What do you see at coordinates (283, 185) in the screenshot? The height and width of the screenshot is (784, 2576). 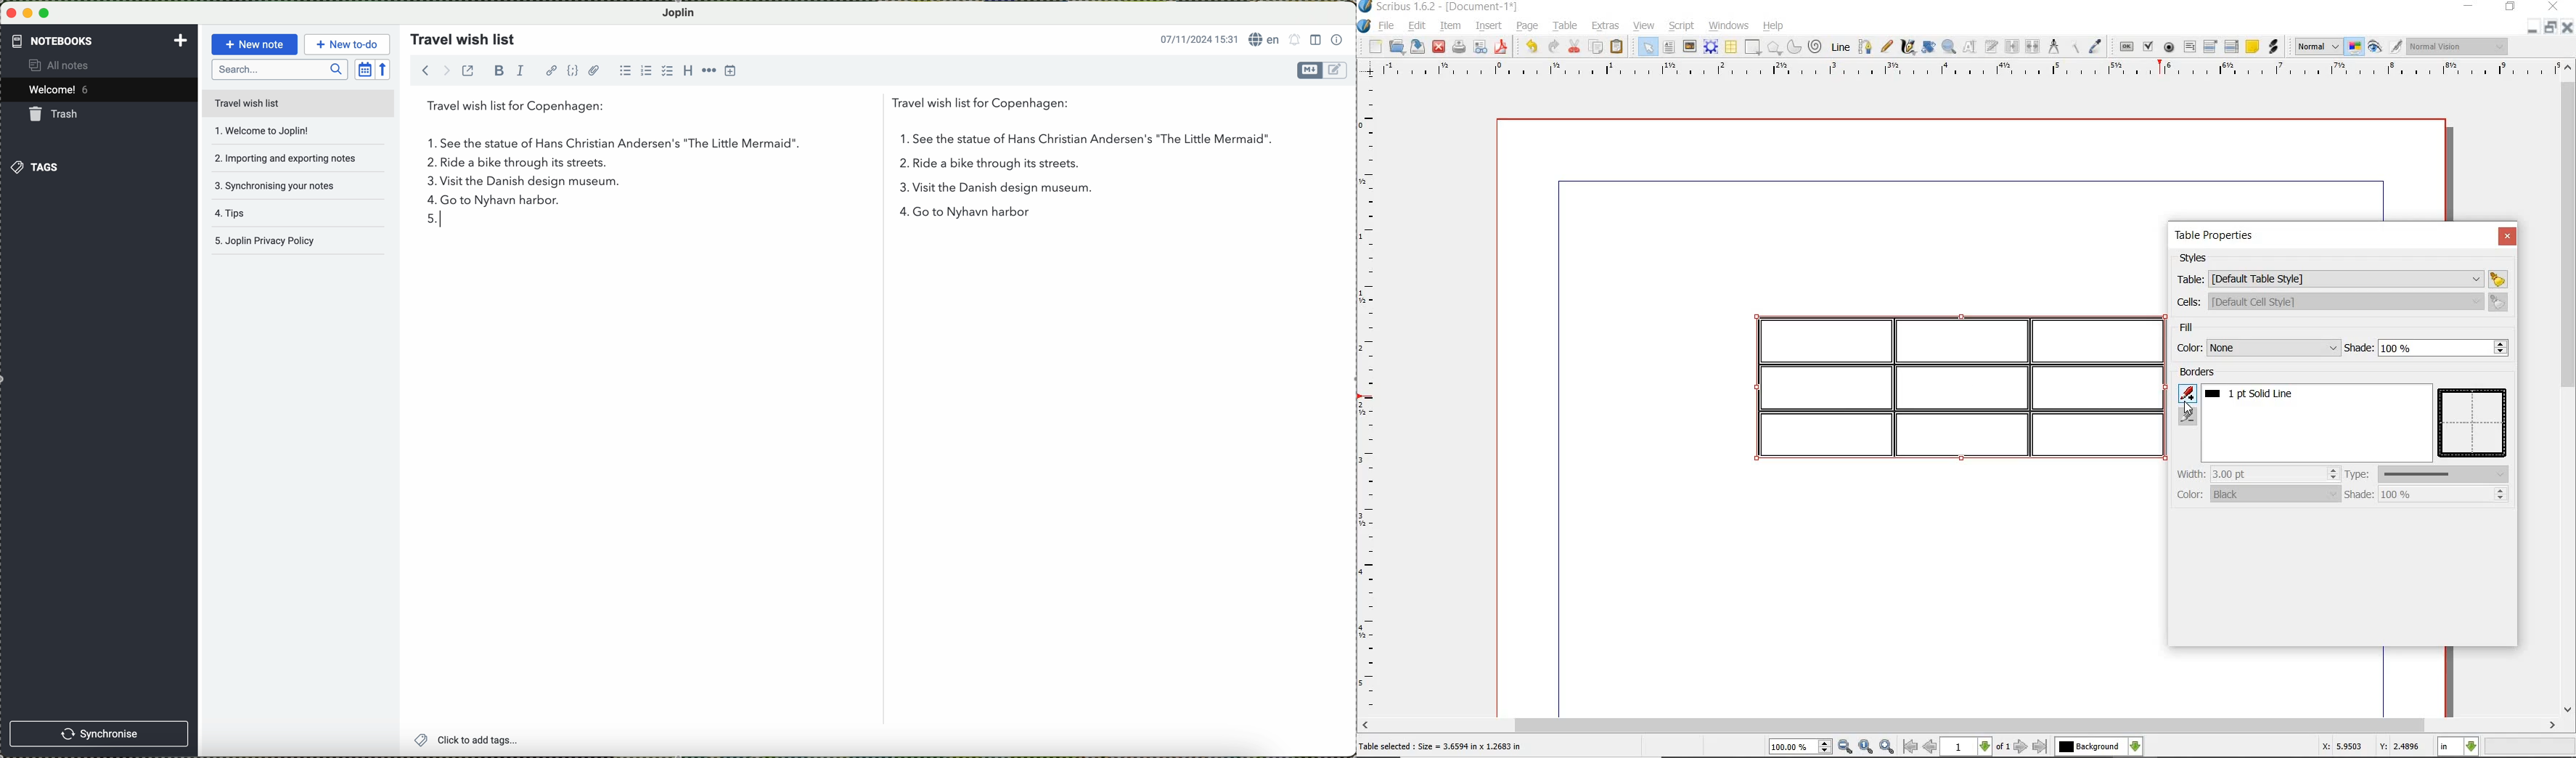 I see `synchronising your notes` at bounding box center [283, 185].